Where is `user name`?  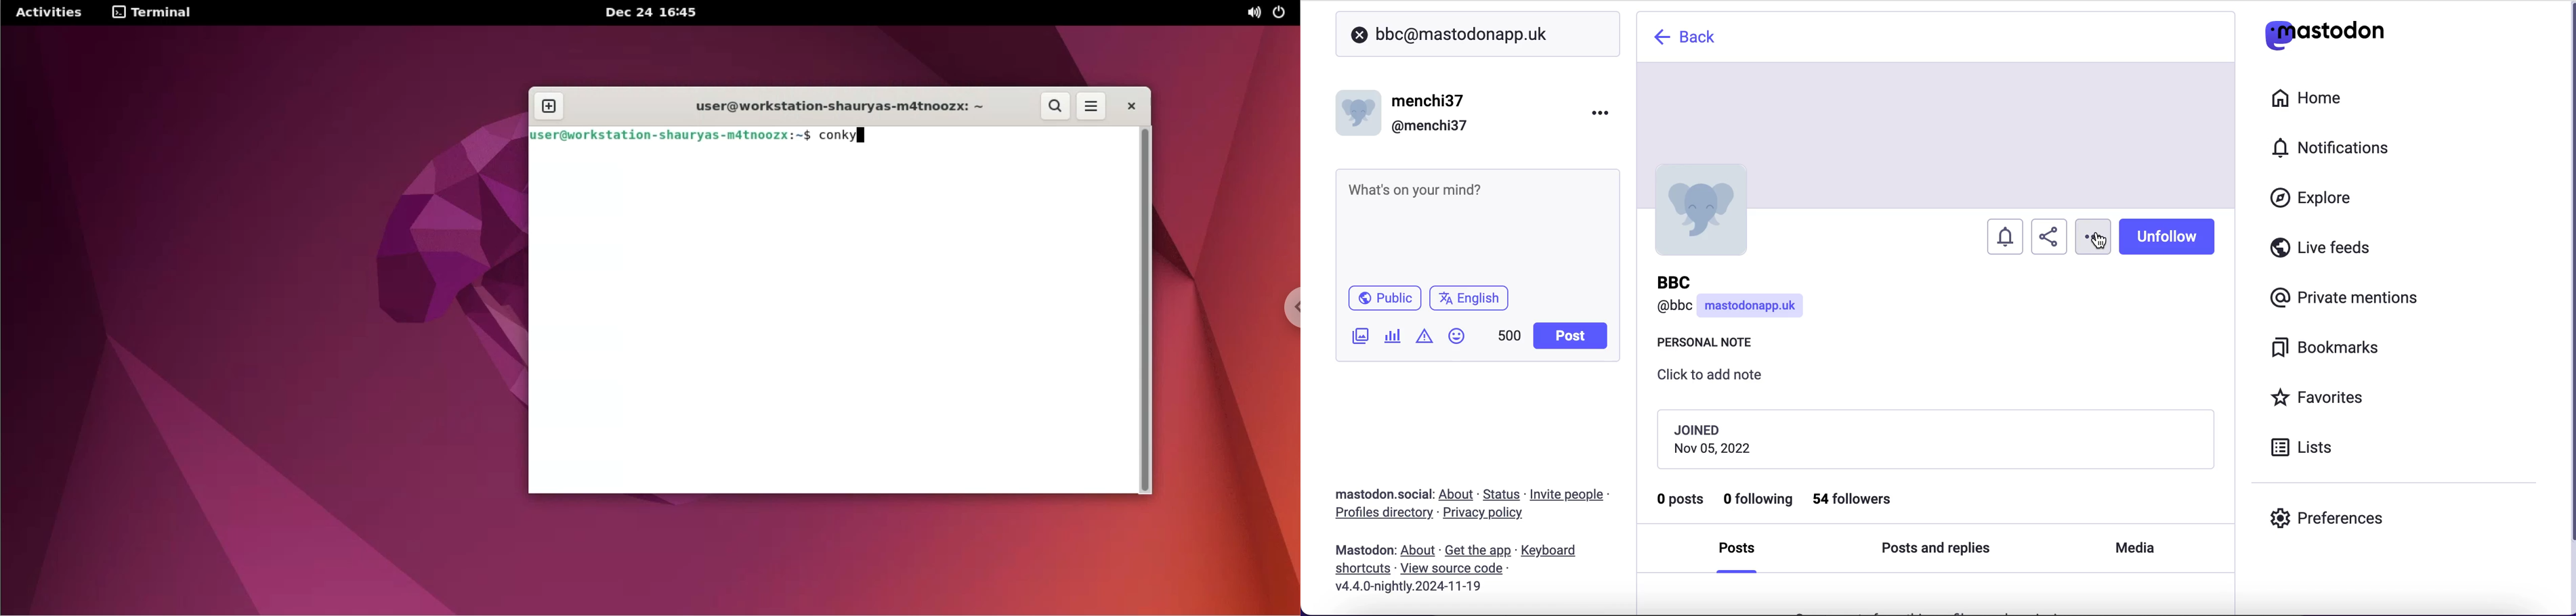
user name is located at coordinates (1738, 299).